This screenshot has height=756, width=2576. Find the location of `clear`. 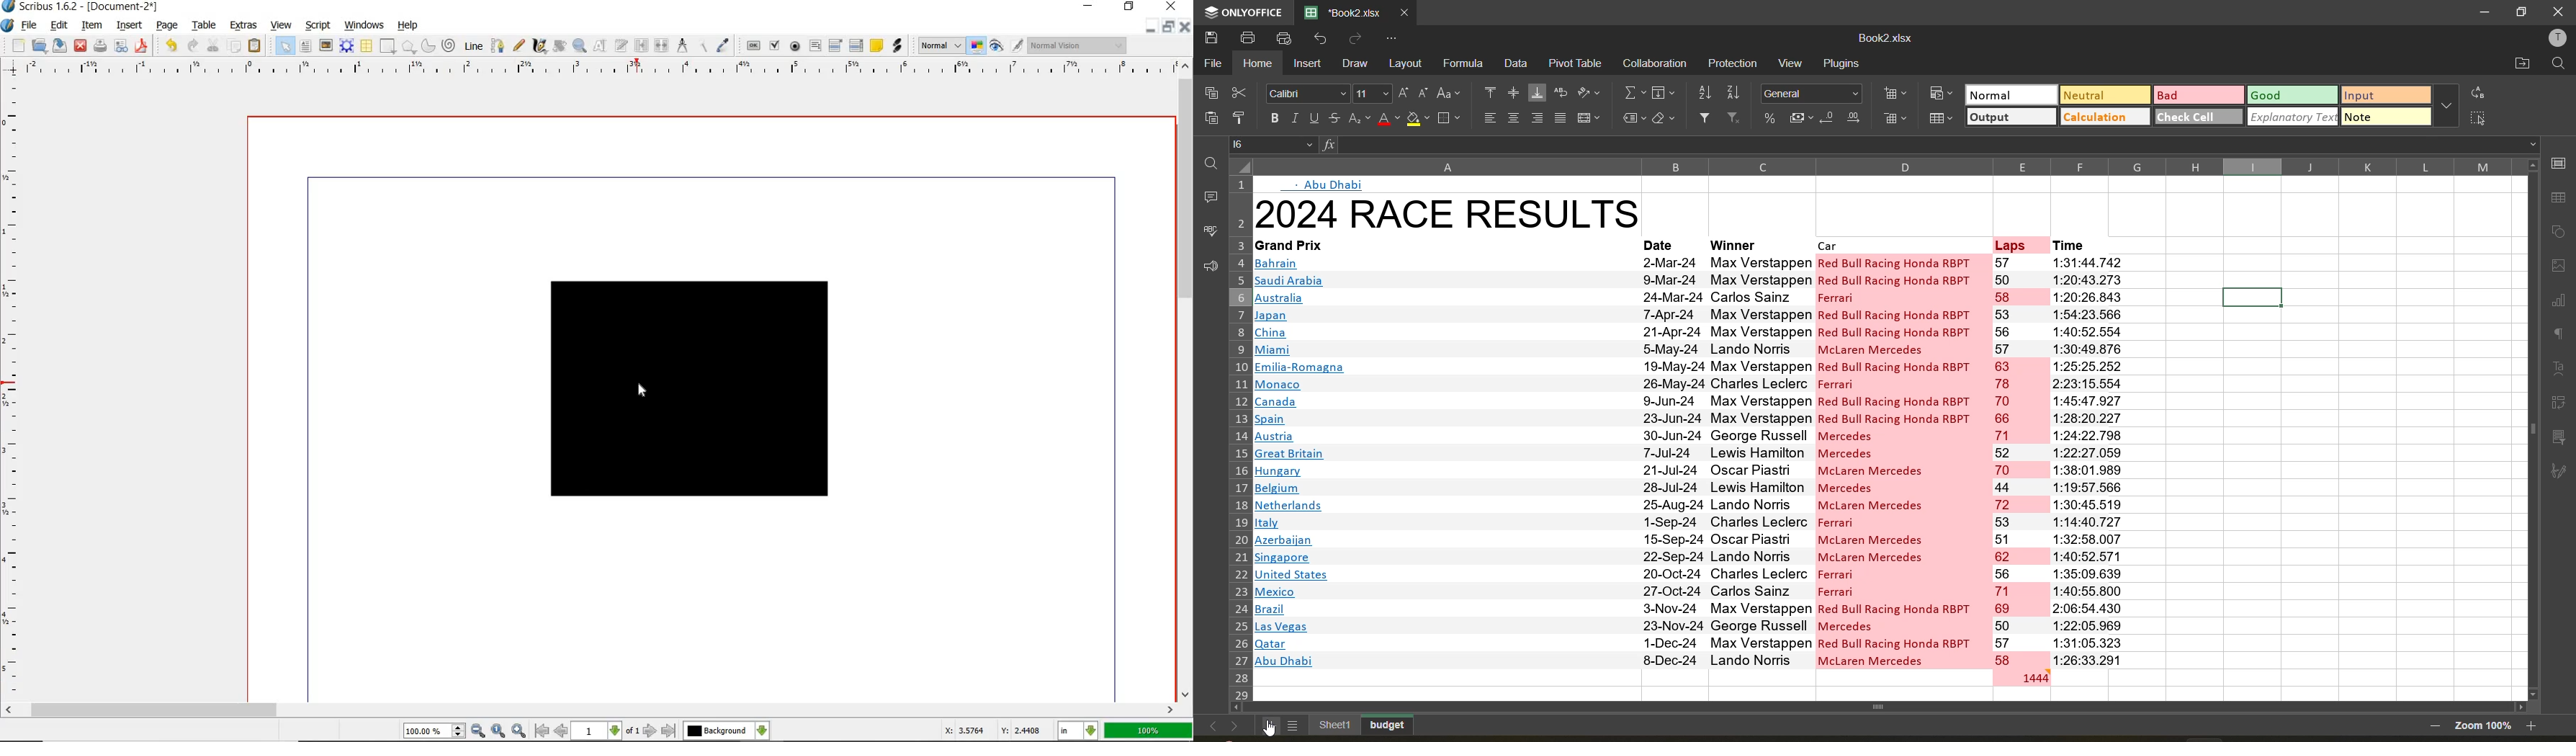

clear is located at coordinates (1664, 118).